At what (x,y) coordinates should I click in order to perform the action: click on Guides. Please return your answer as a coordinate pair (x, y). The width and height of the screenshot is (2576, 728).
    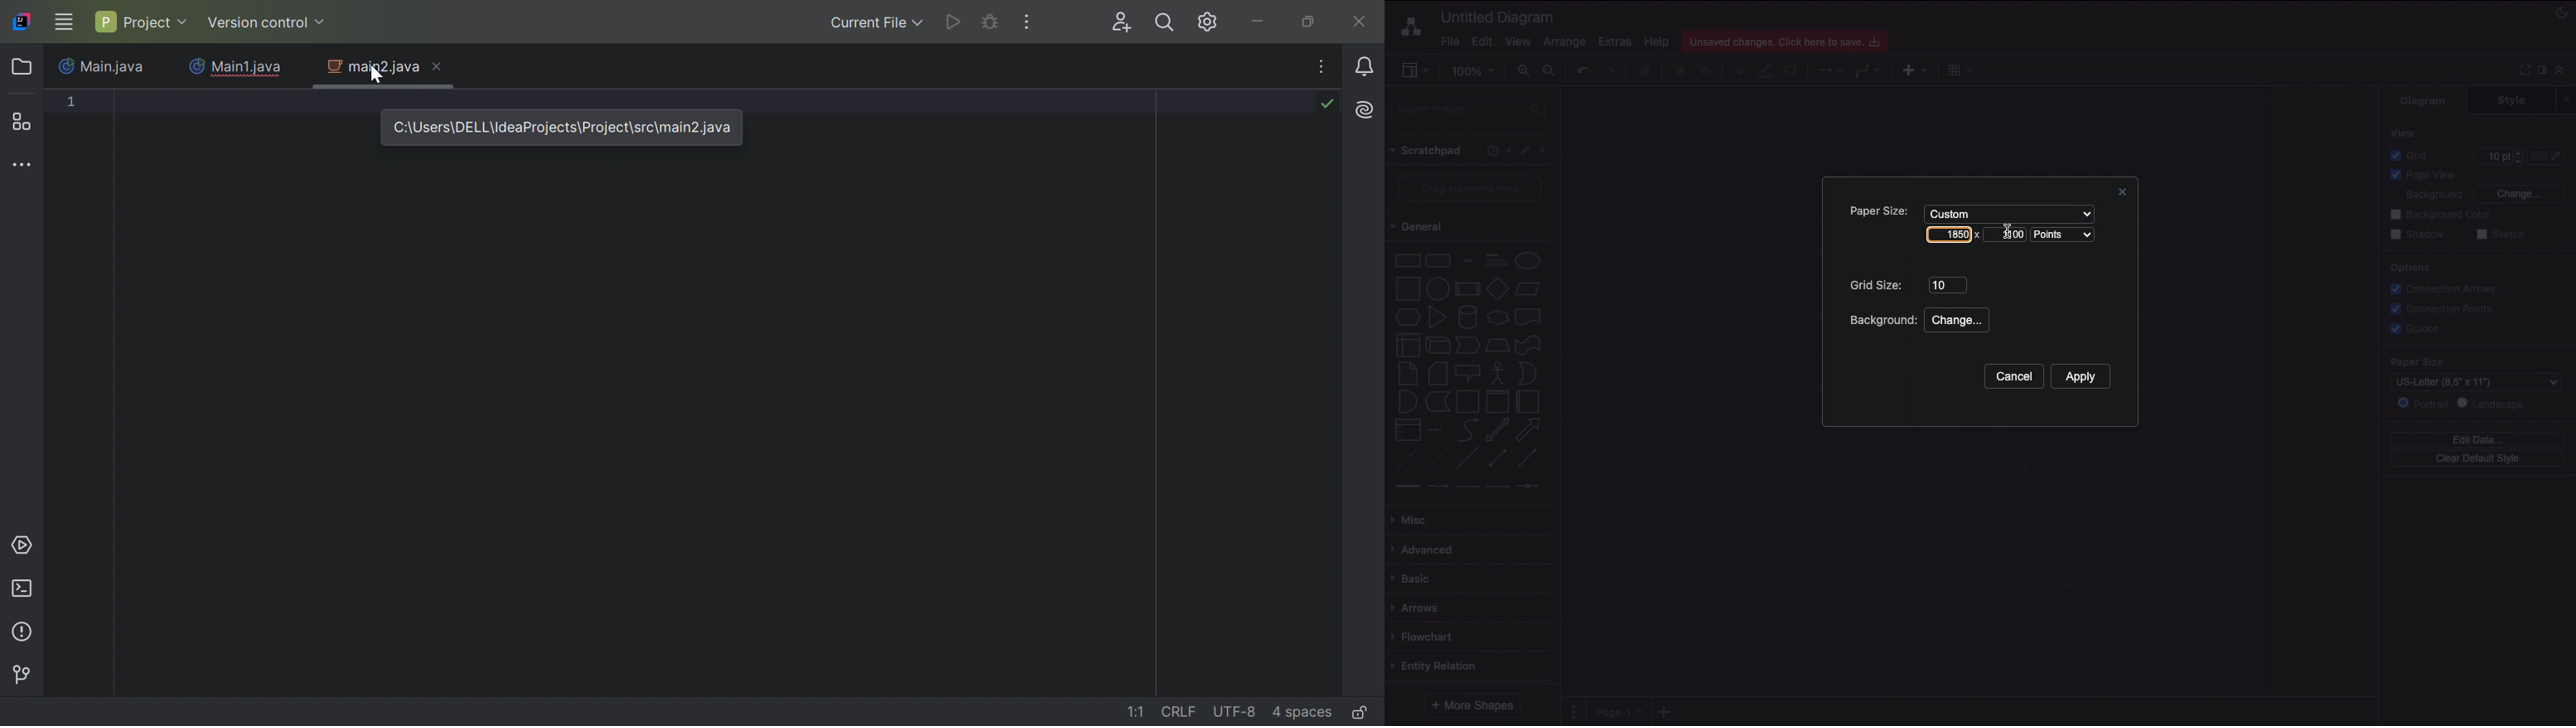
    Looking at the image, I should click on (2418, 330).